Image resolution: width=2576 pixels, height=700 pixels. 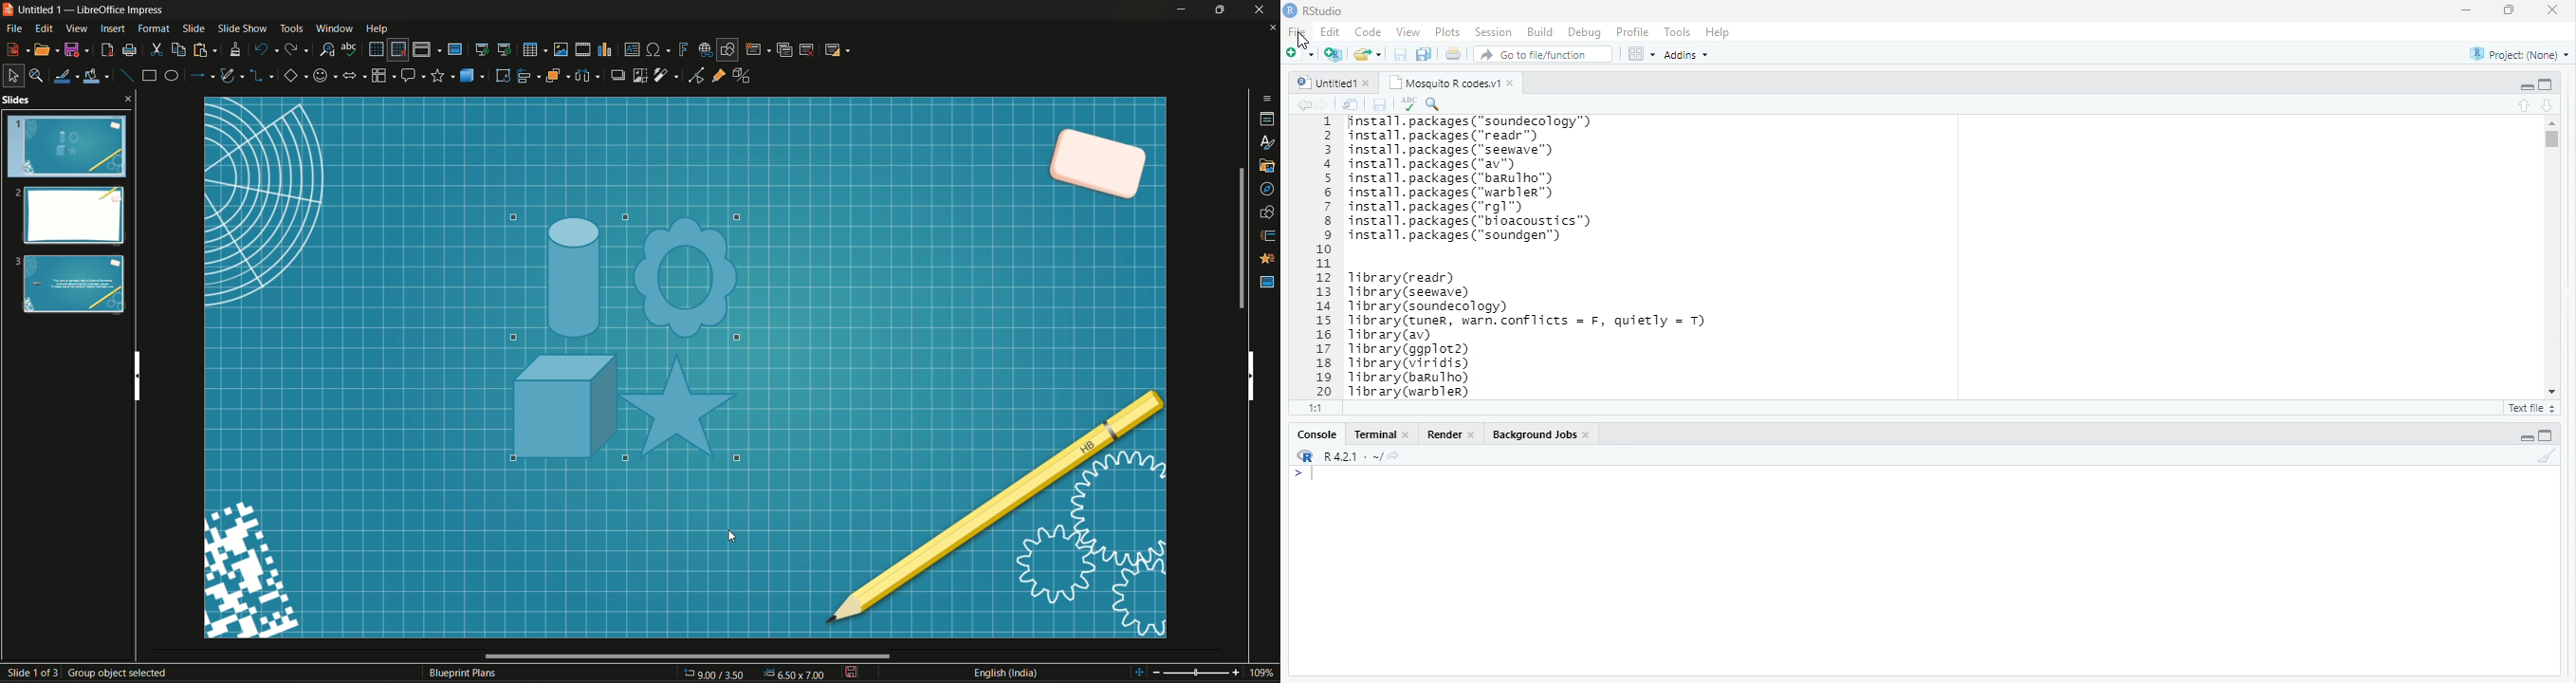 What do you see at coordinates (154, 29) in the screenshot?
I see `Format` at bounding box center [154, 29].